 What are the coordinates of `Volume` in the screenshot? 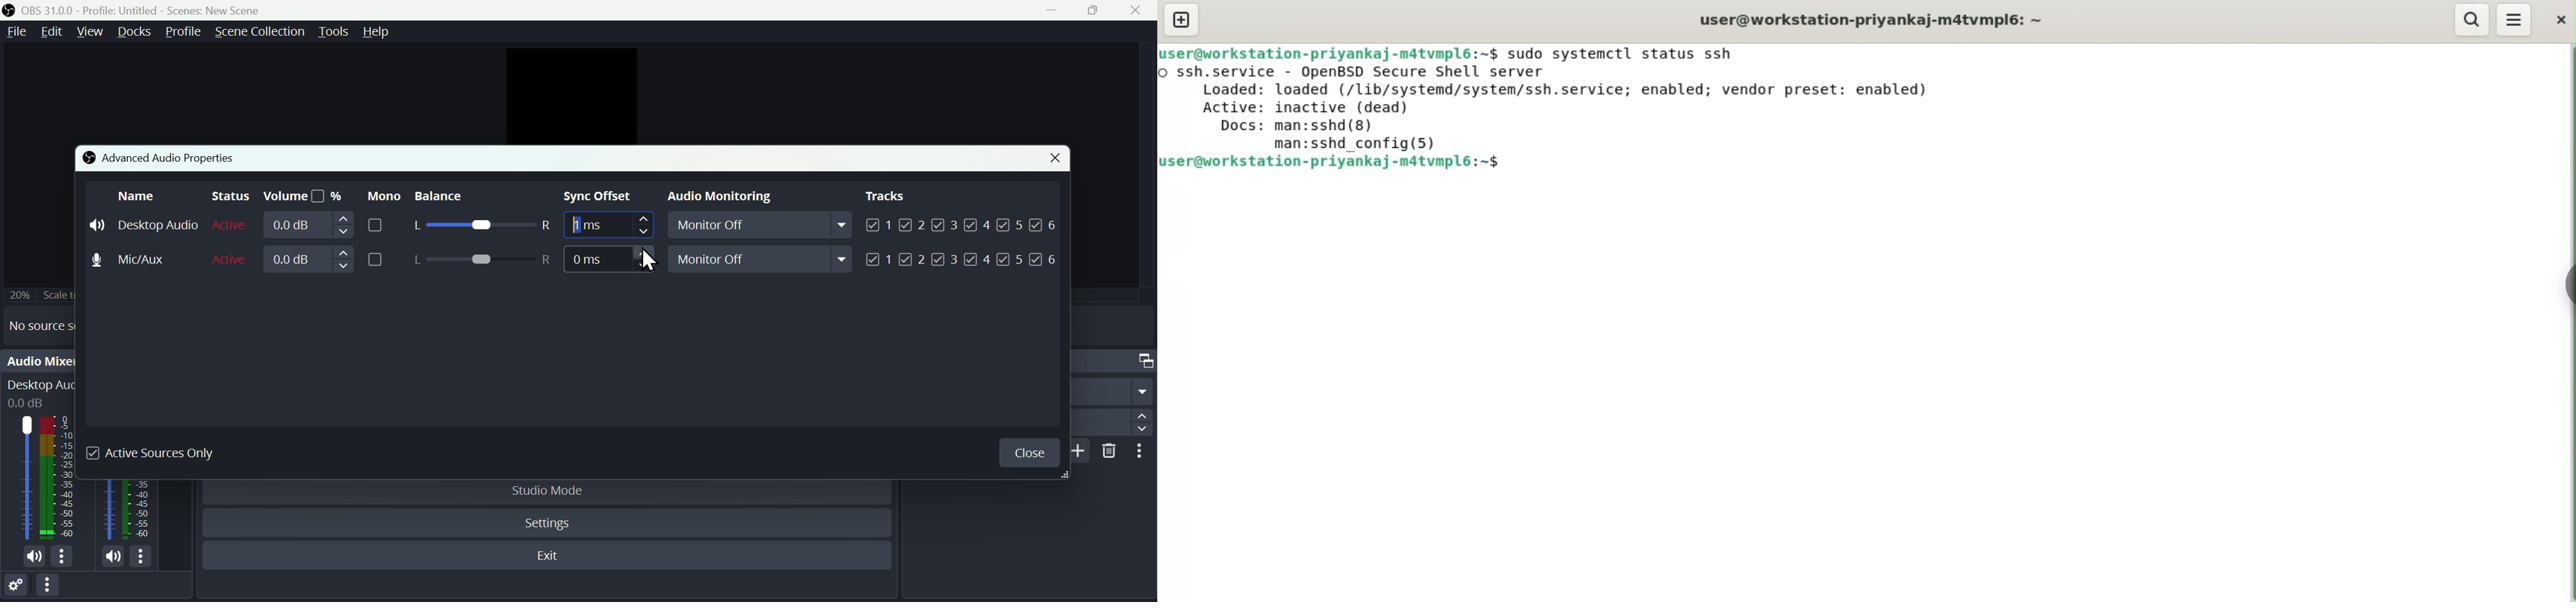 It's located at (327, 225).